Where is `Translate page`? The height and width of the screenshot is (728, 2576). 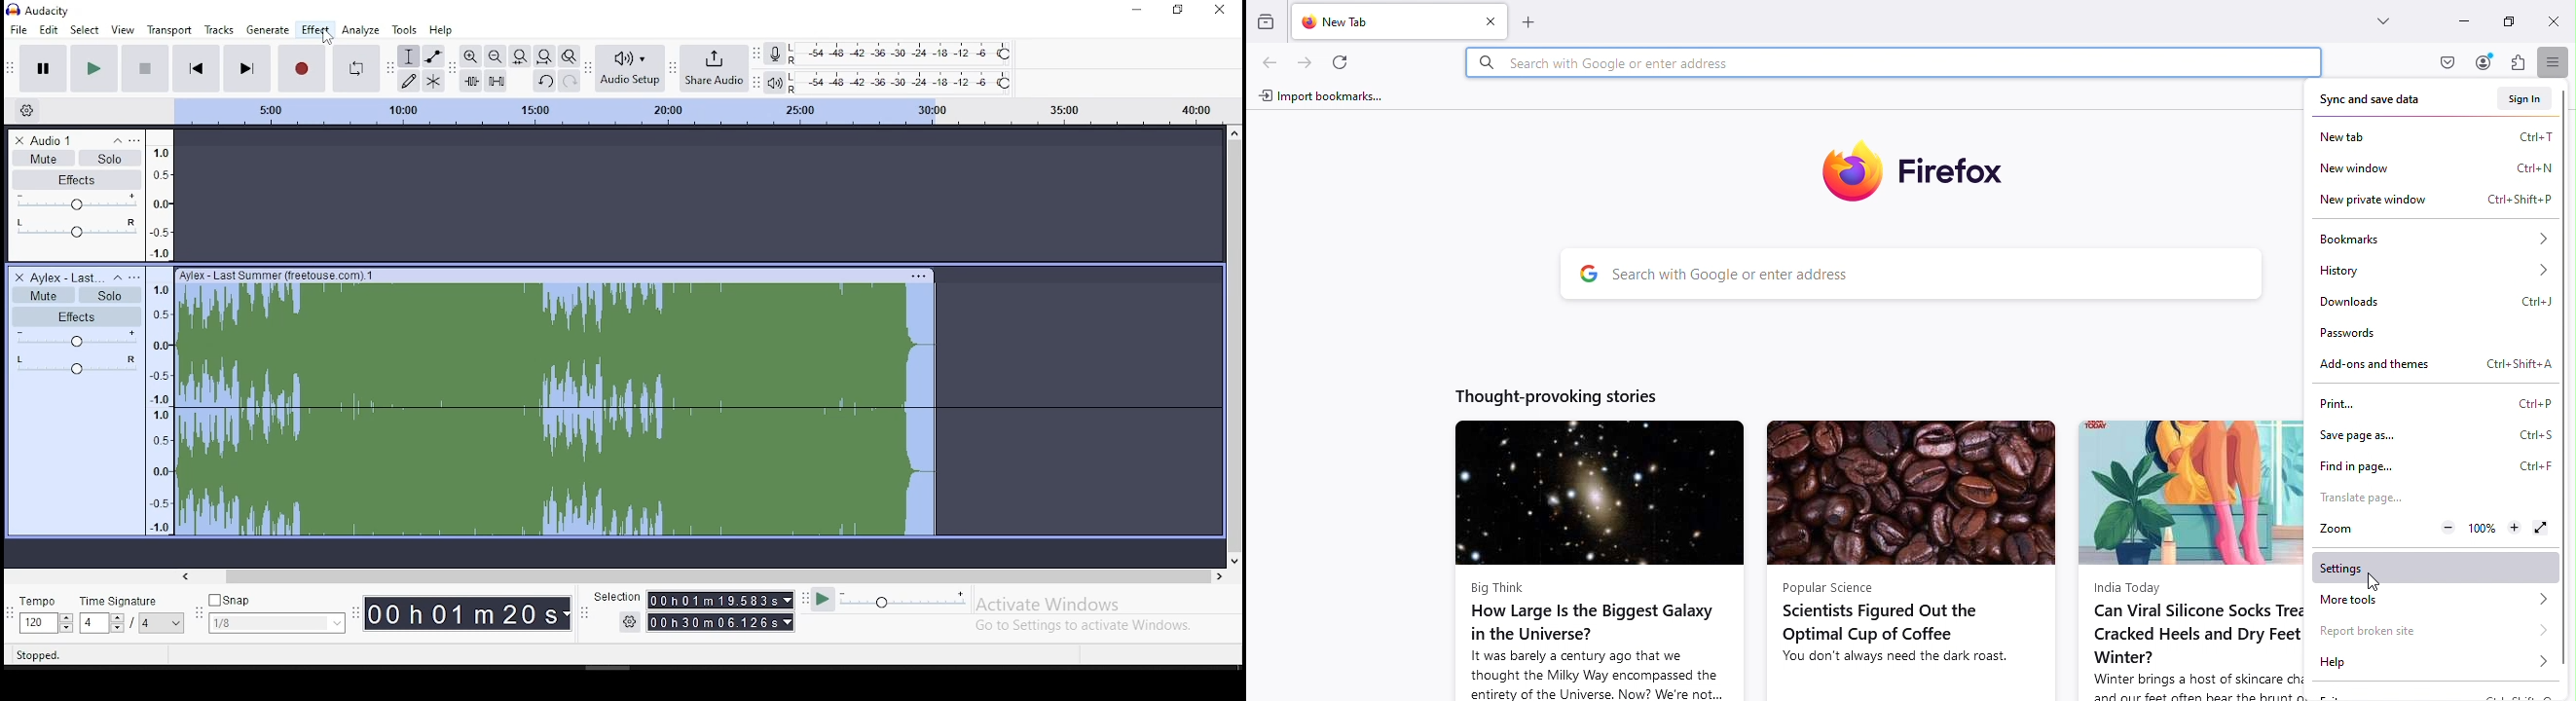
Translate page is located at coordinates (2359, 498).